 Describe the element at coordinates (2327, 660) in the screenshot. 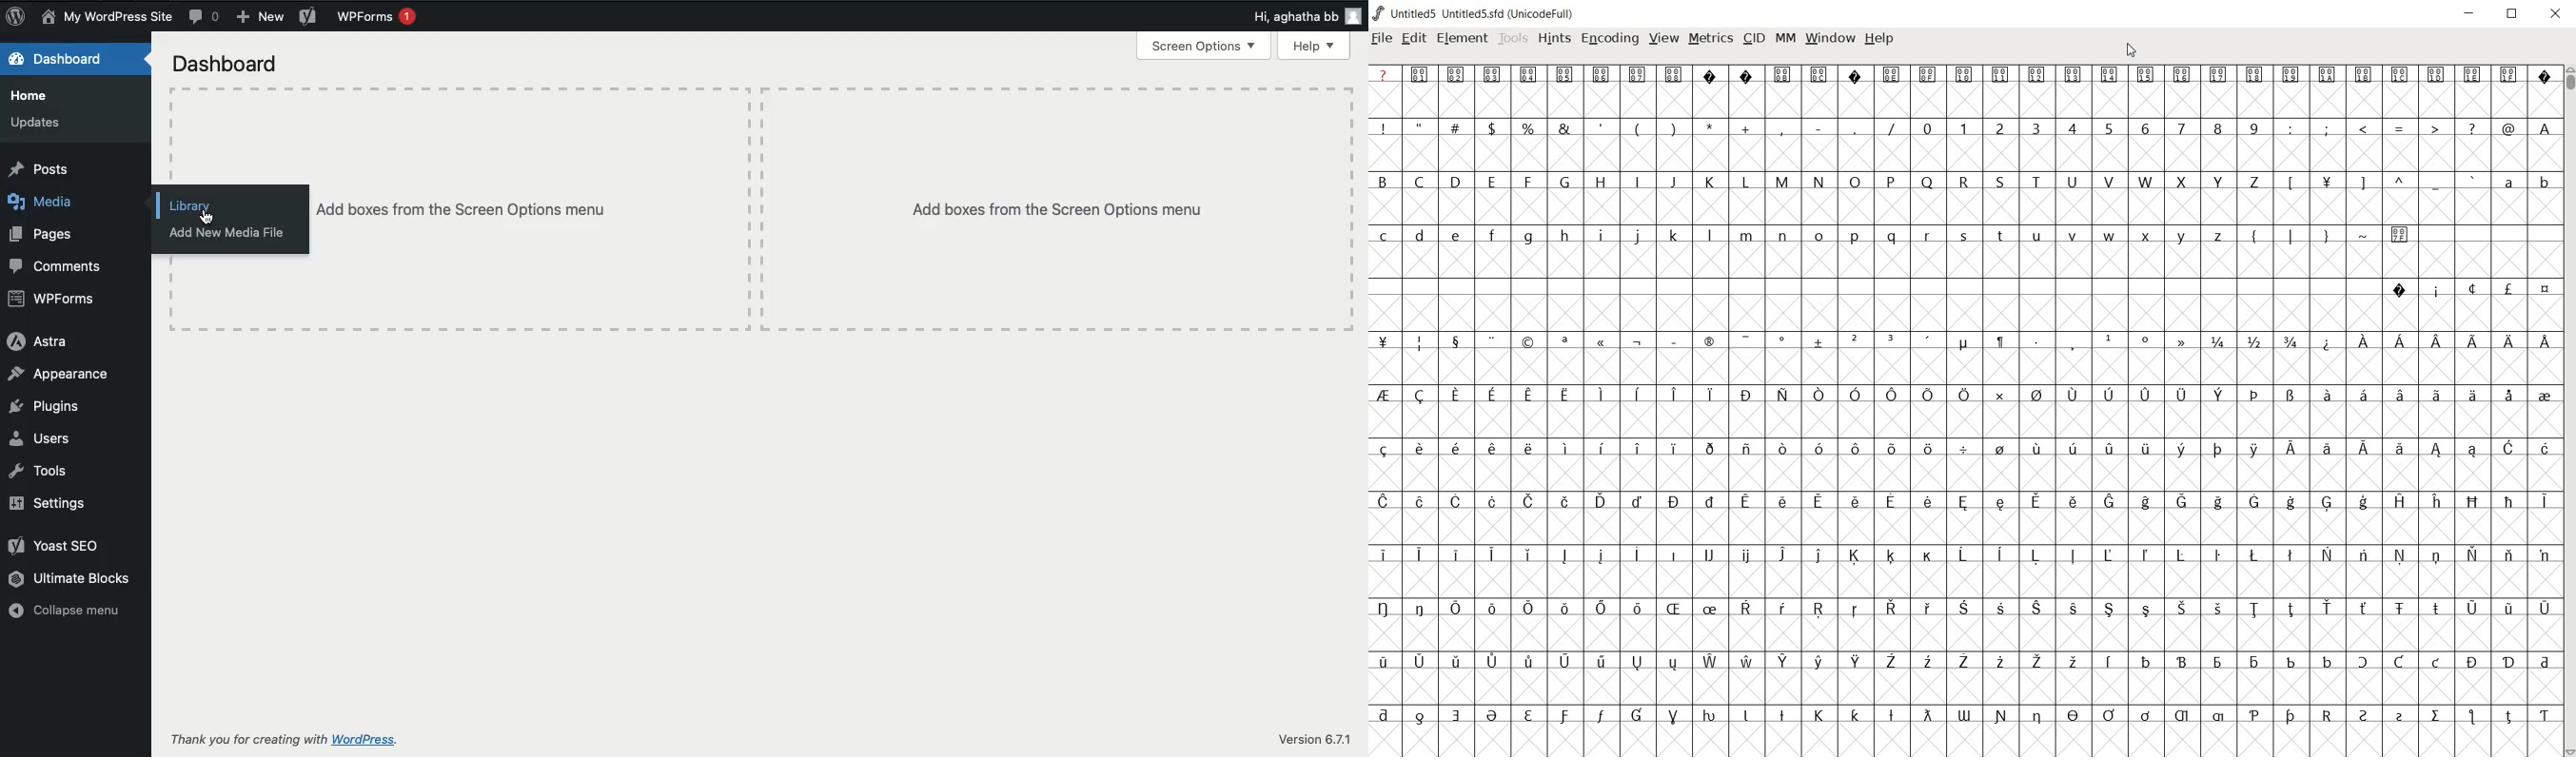

I see `Symbol` at that location.